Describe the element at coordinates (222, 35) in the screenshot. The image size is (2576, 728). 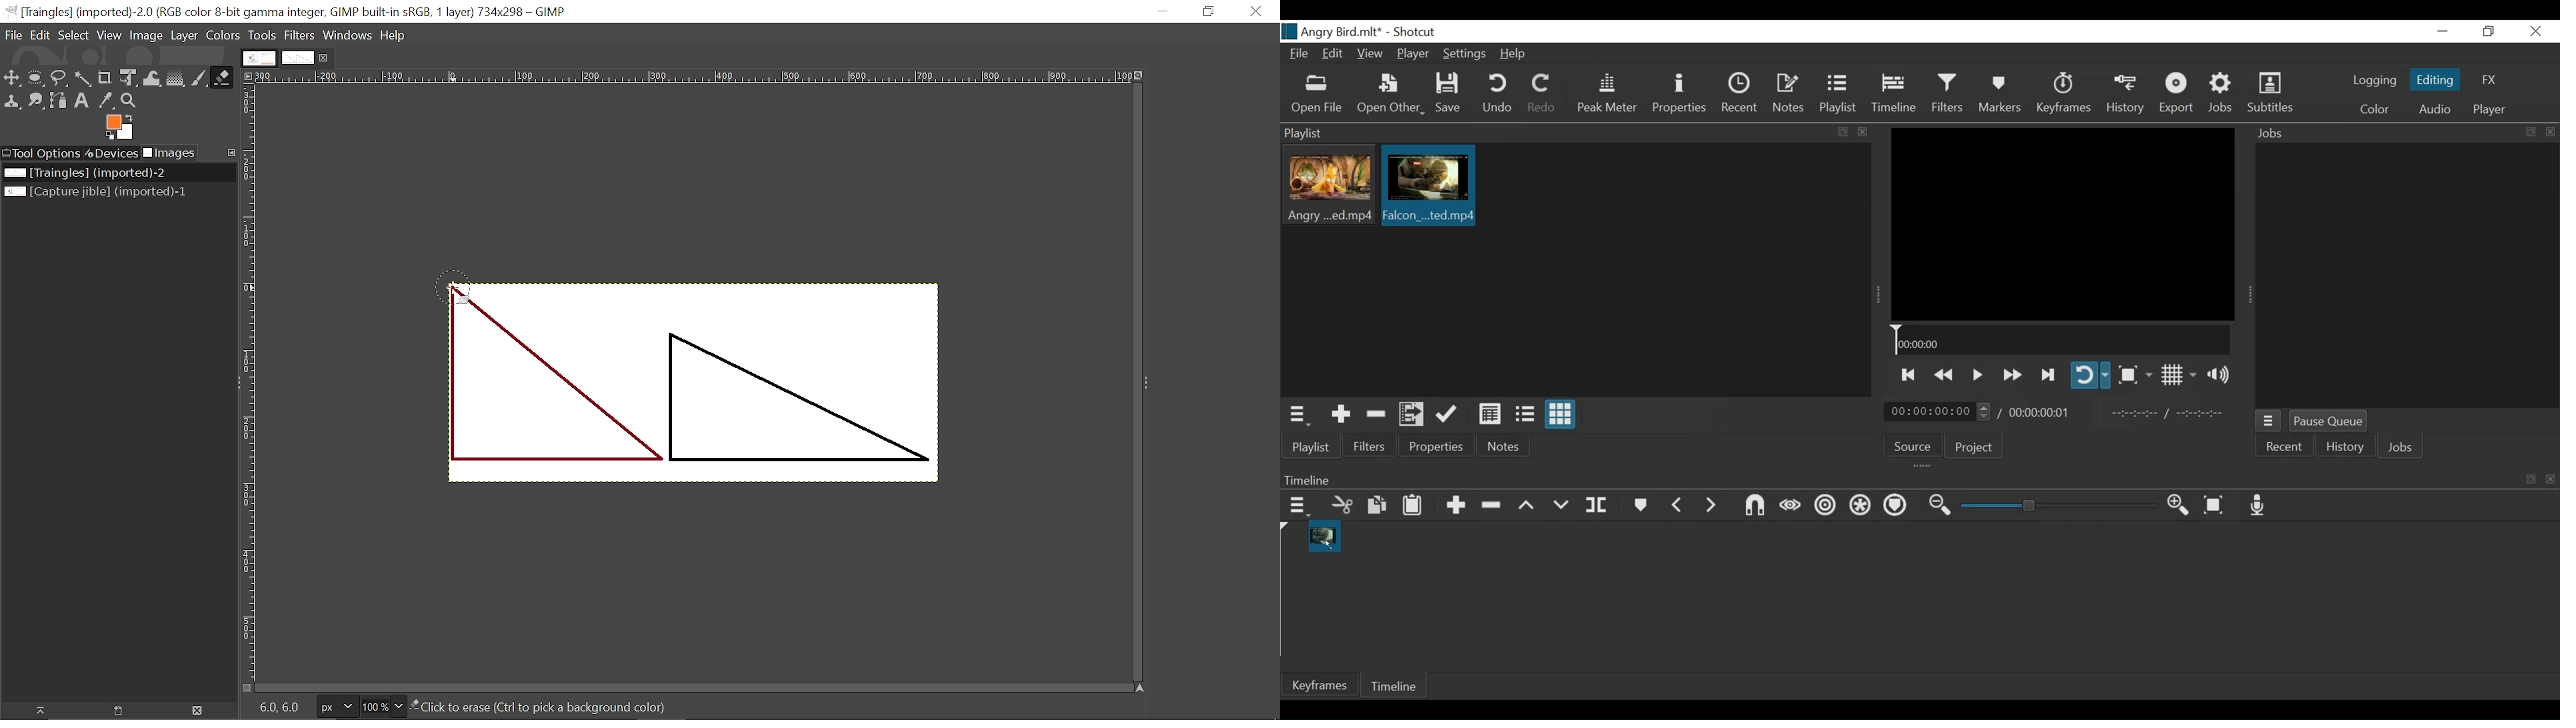
I see `Colors` at that location.